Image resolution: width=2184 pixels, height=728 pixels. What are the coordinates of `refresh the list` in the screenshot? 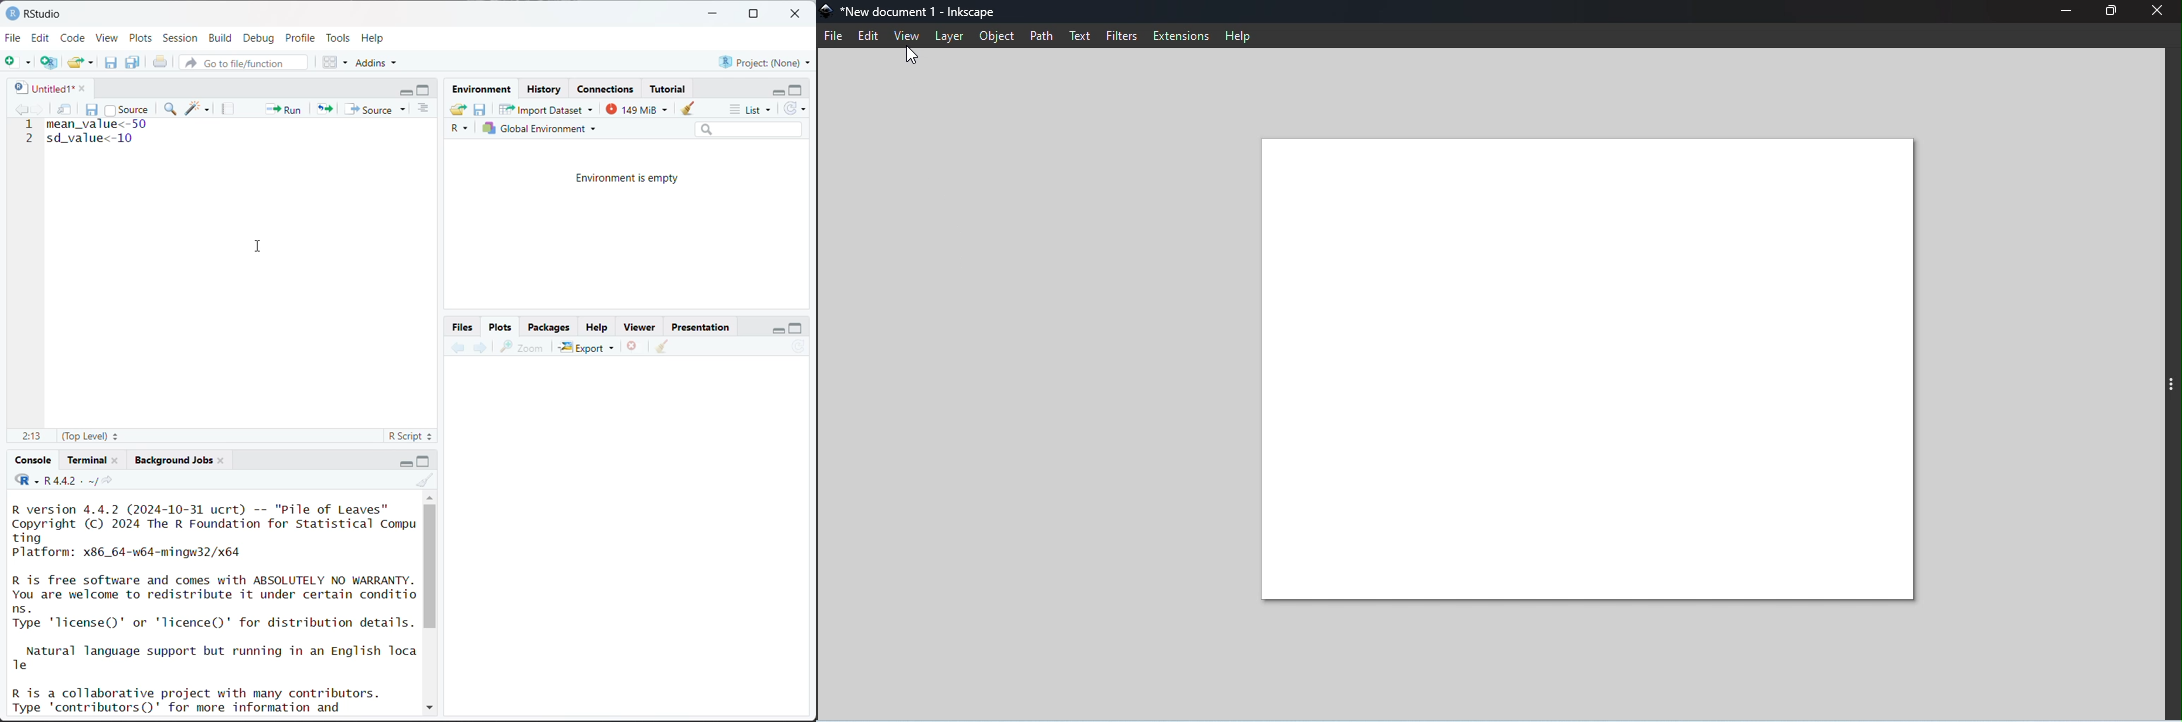 It's located at (795, 109).